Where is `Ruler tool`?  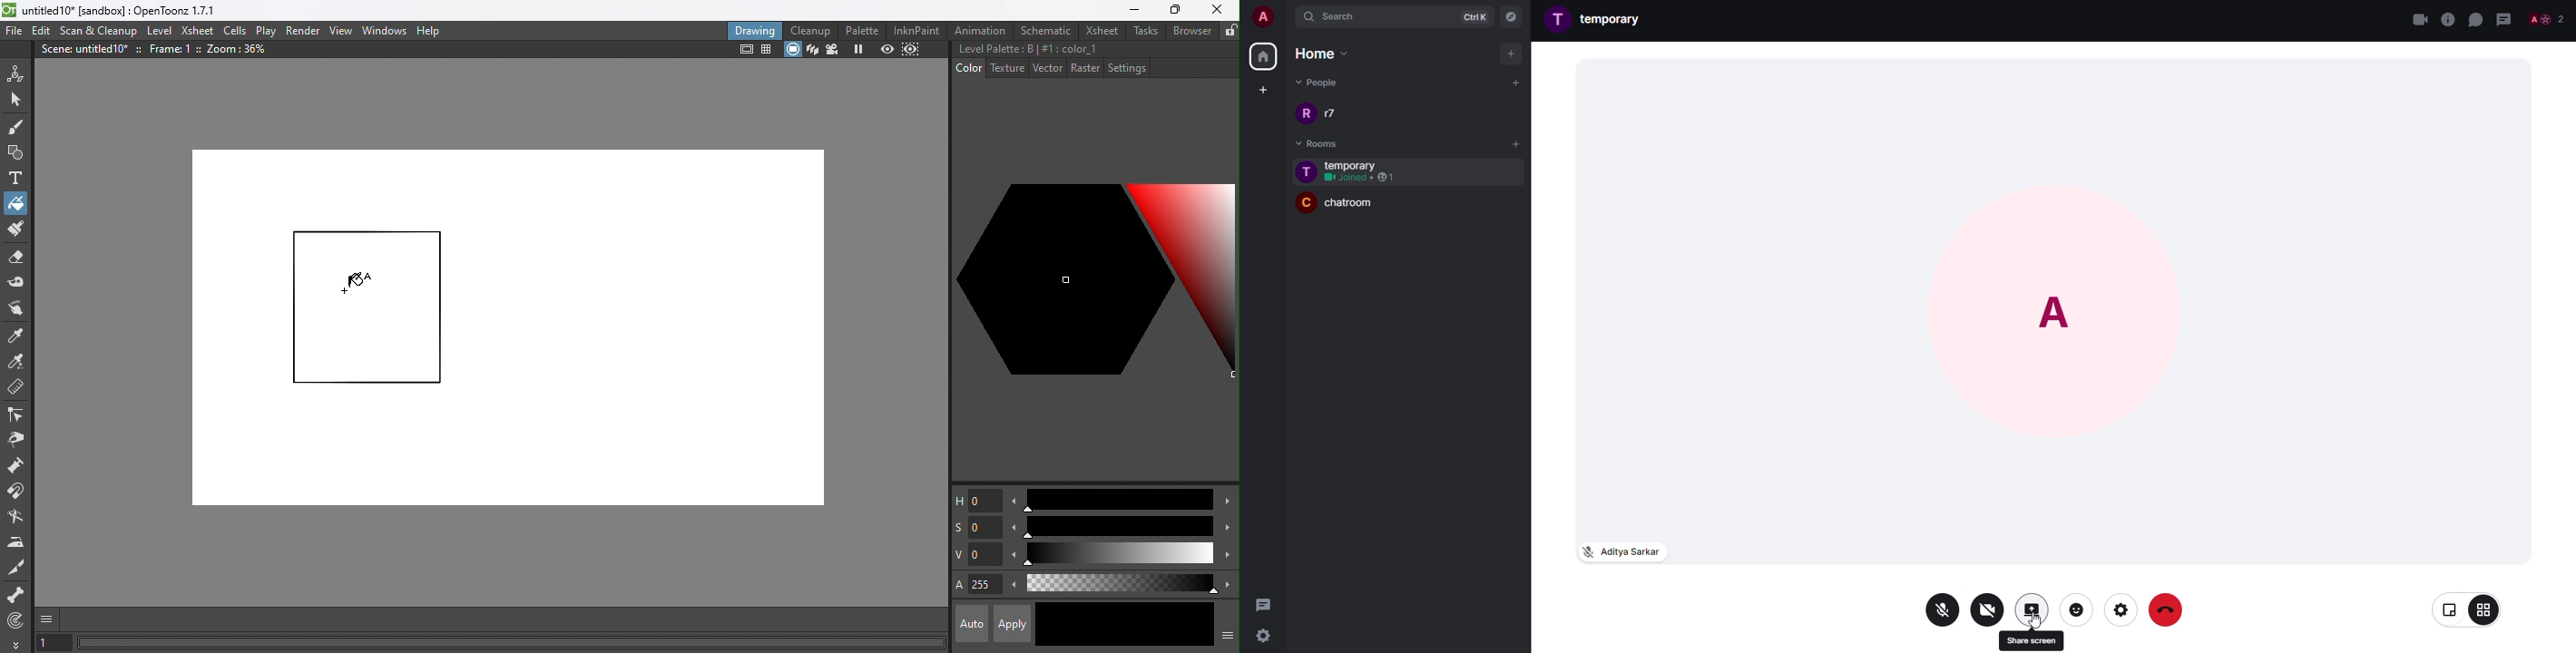 Ruler tool is located at coordinates (16, 389).